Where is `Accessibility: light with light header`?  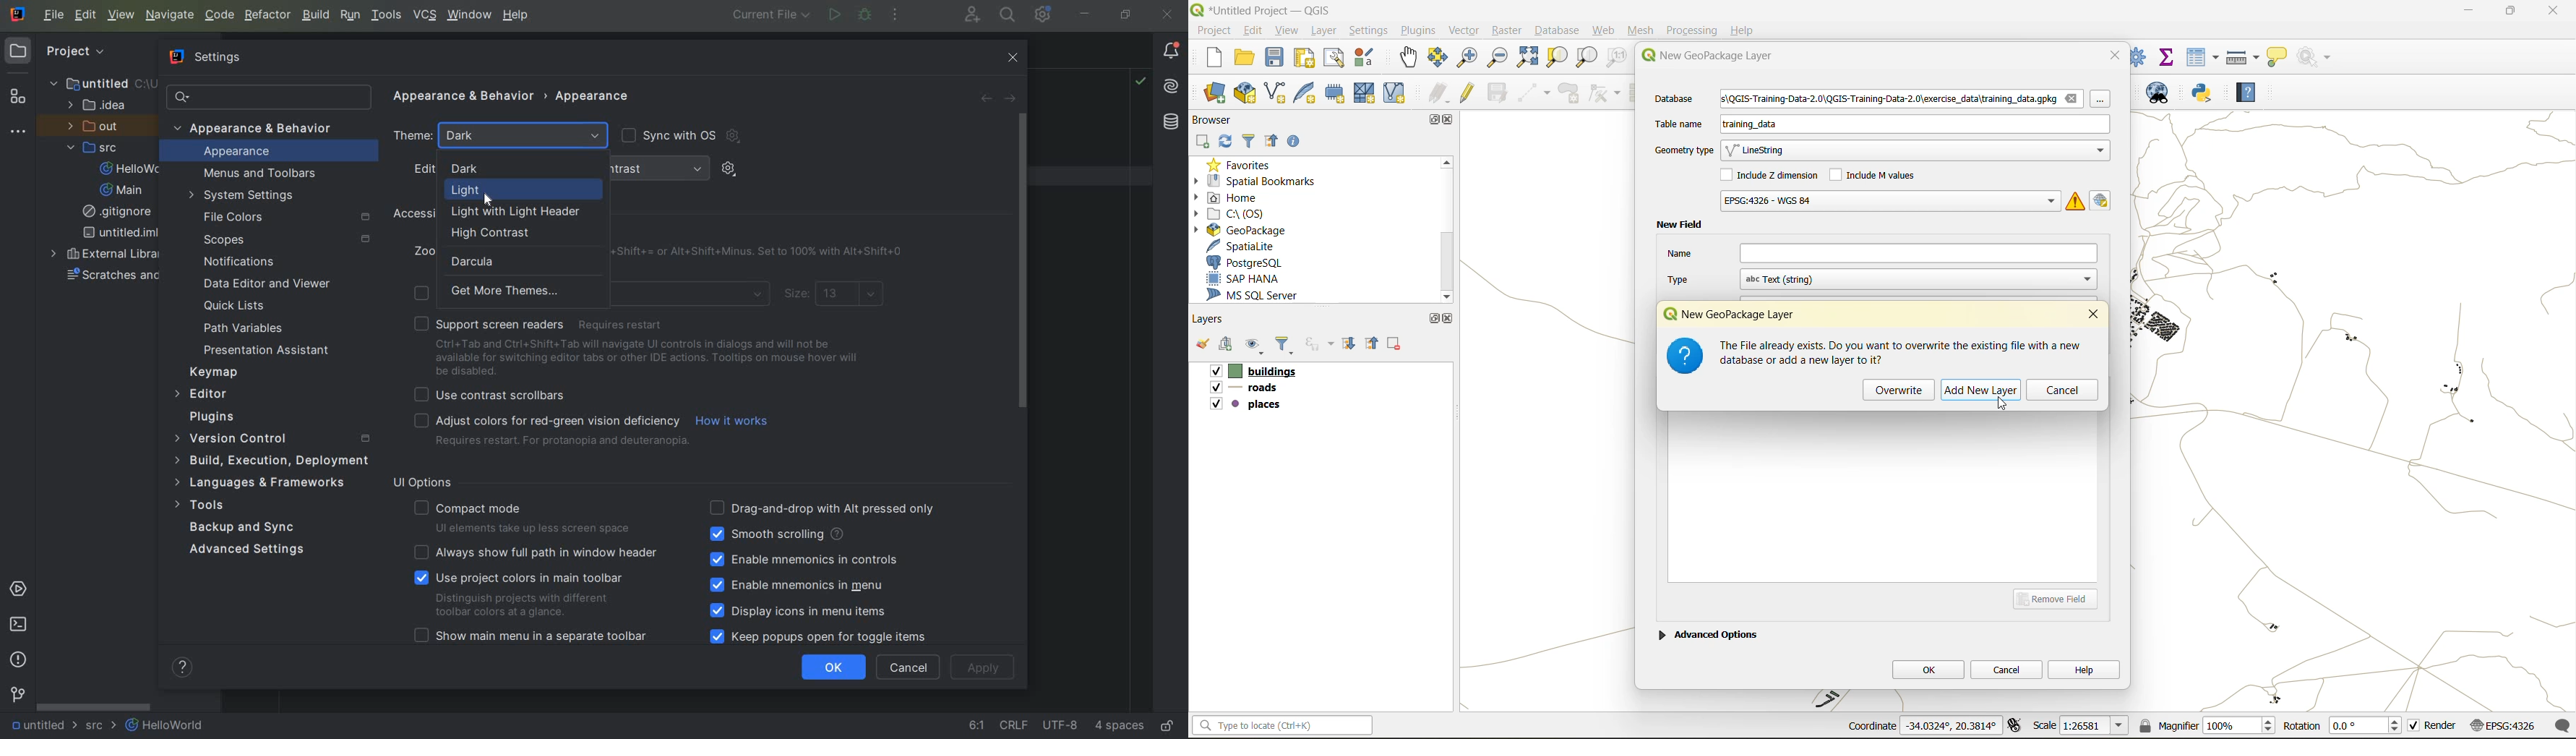
Accessibility: light with light header is located at coordinates (493, 213).